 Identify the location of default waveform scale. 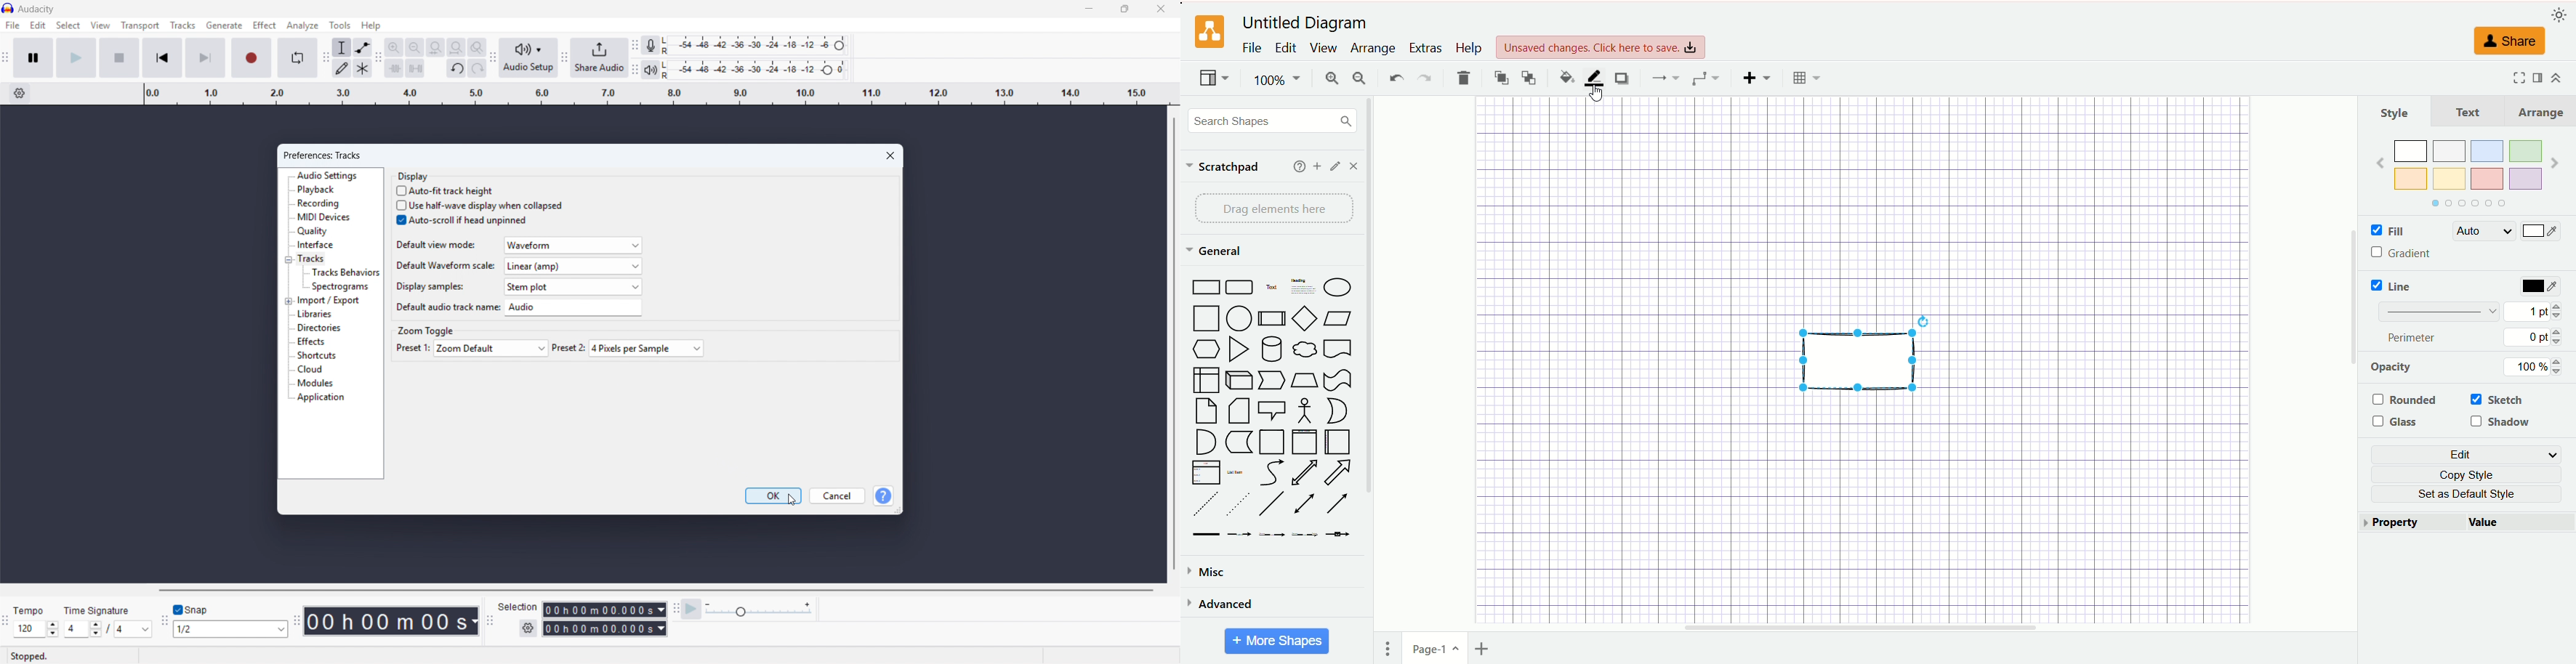
(518, 266).